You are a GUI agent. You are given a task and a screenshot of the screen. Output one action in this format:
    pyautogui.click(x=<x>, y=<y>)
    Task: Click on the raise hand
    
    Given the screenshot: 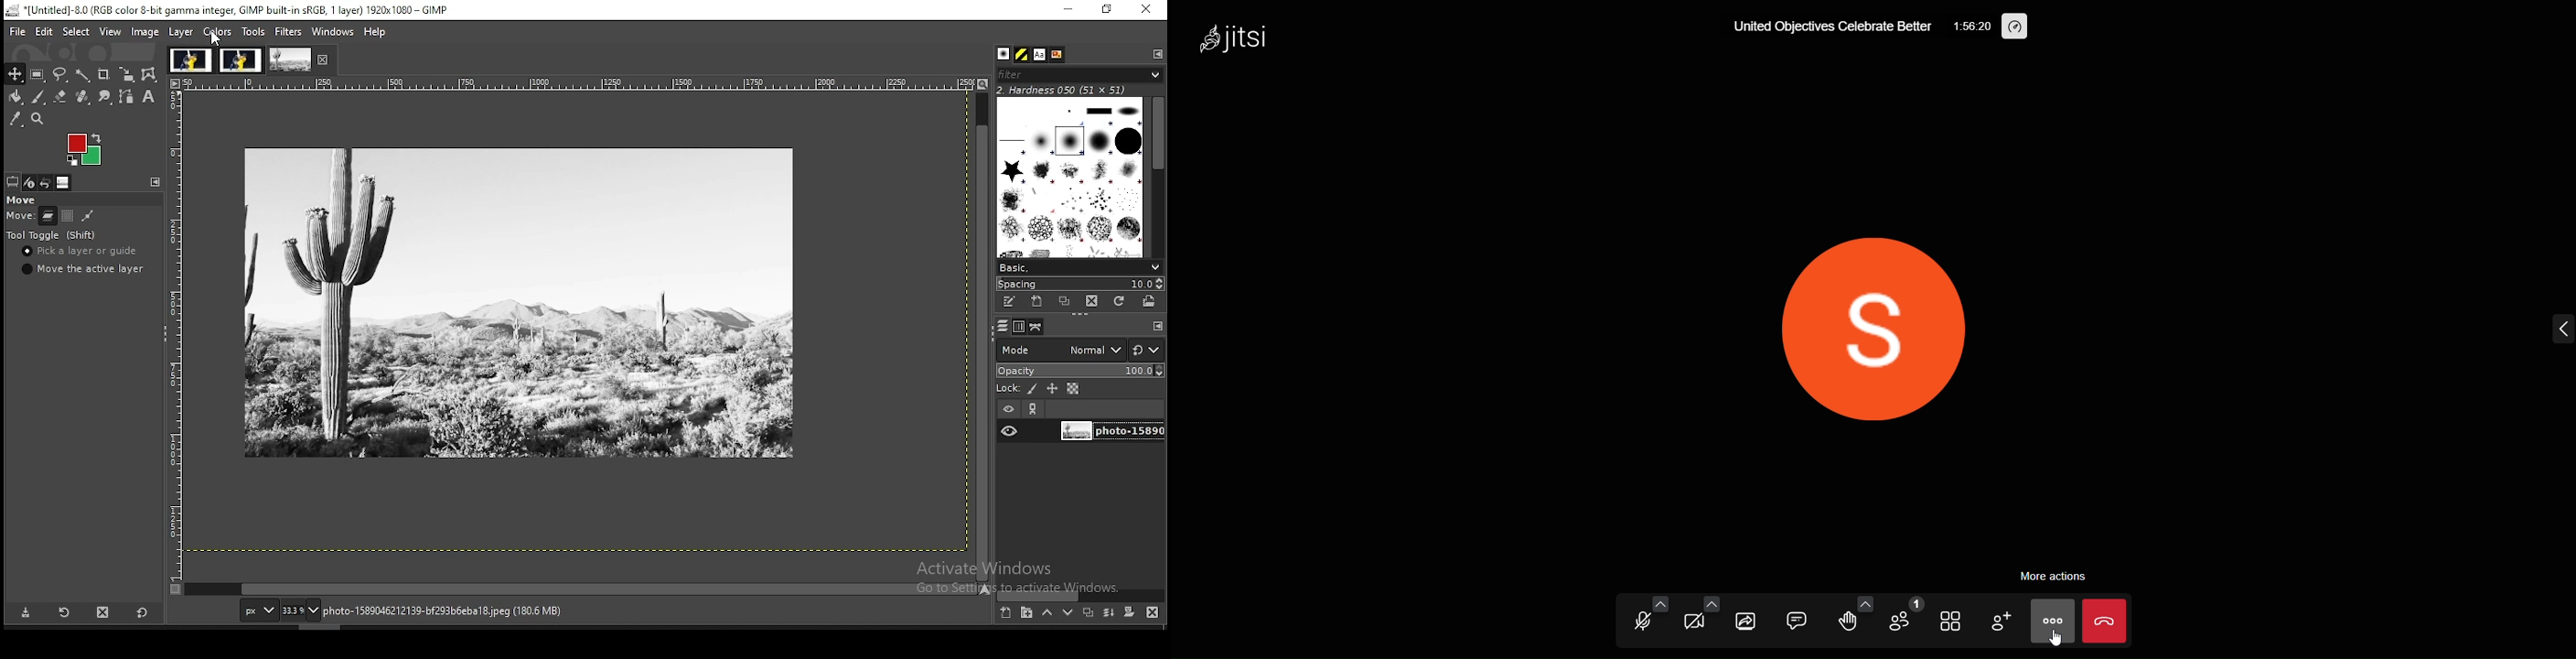 What is the action you would take?
    pyautogui.click(x=1851, y=624)
    